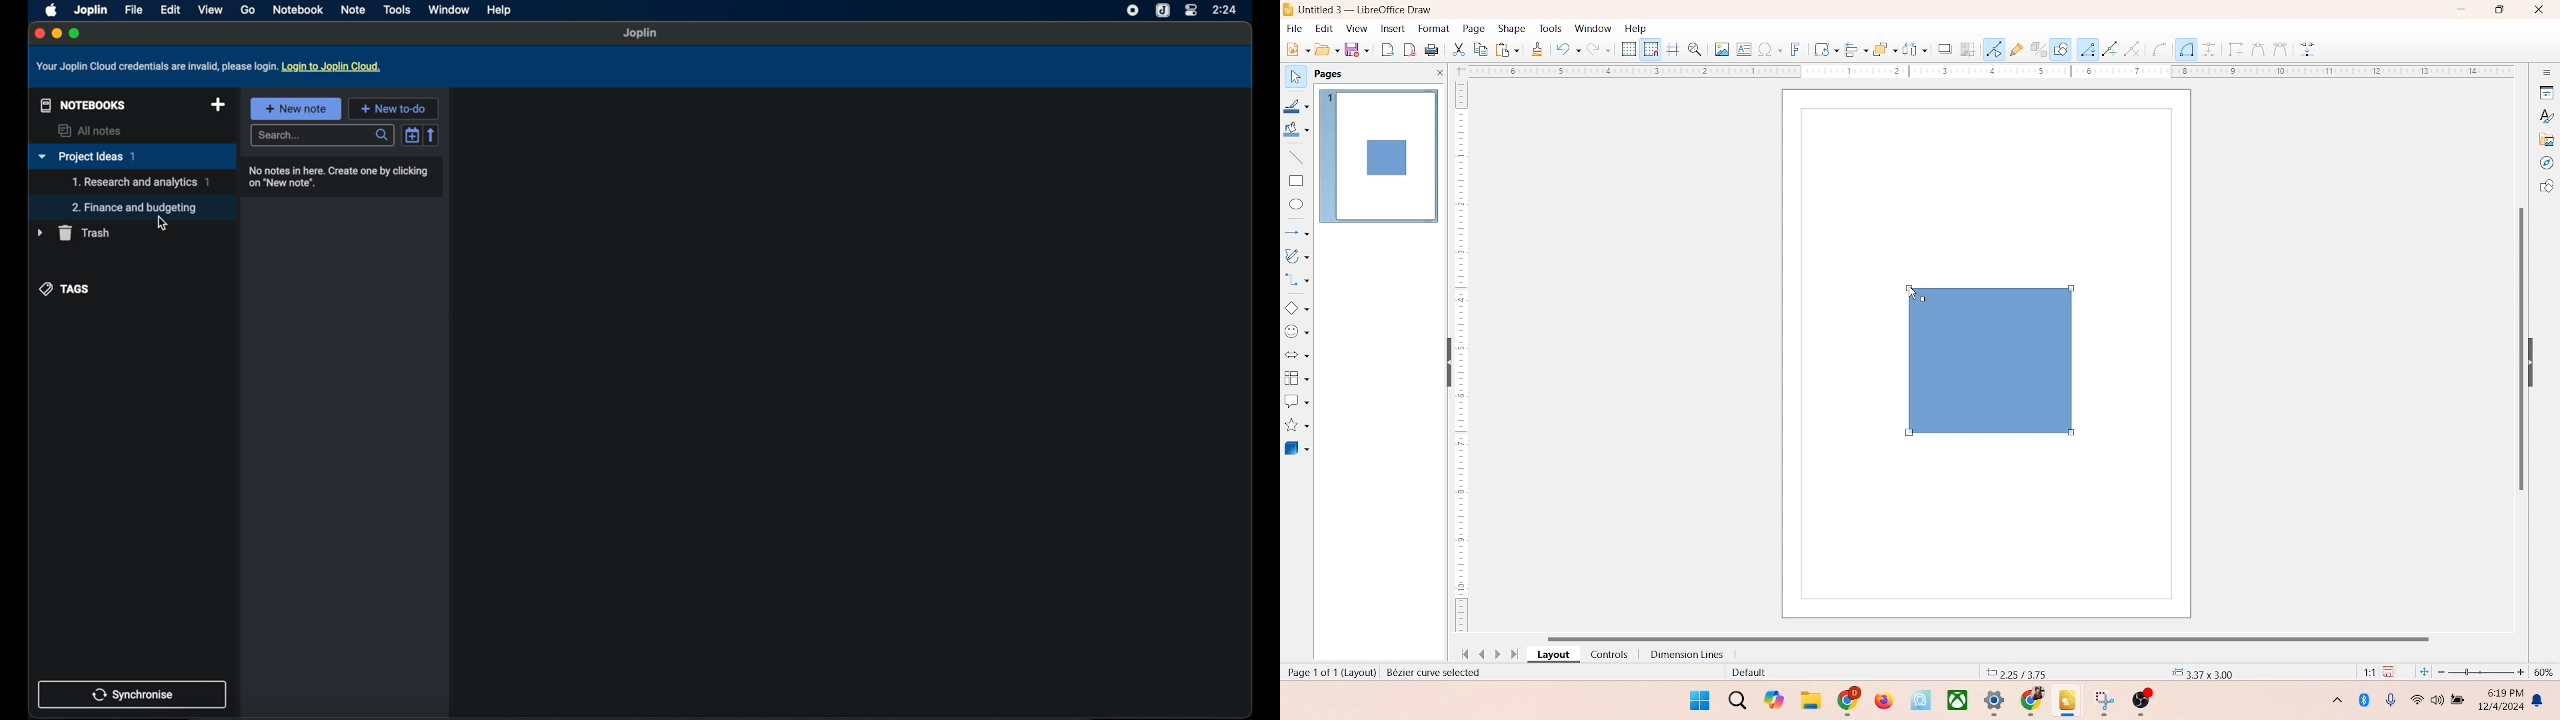 The image size is (2576, 728). Describe the element at coordinates (1459, 51) in the screenshot. I see `cut` at that location.